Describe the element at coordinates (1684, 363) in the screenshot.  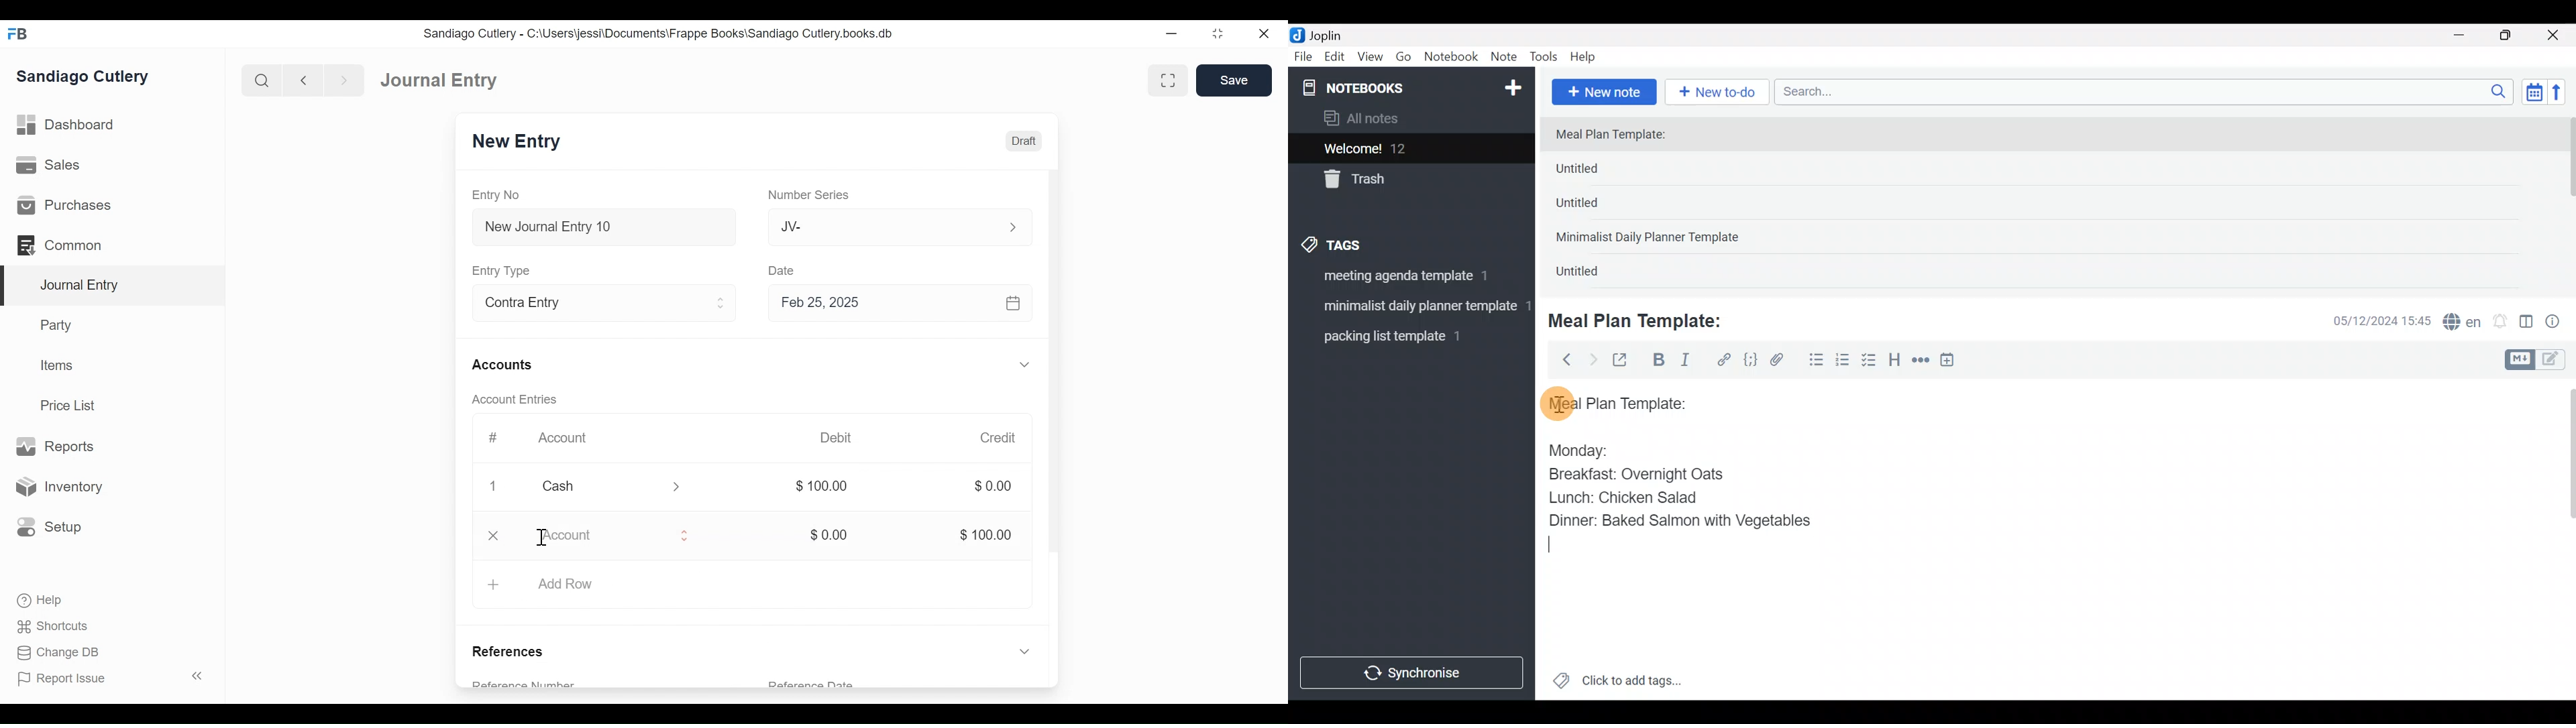
I see `Italic` at that location.